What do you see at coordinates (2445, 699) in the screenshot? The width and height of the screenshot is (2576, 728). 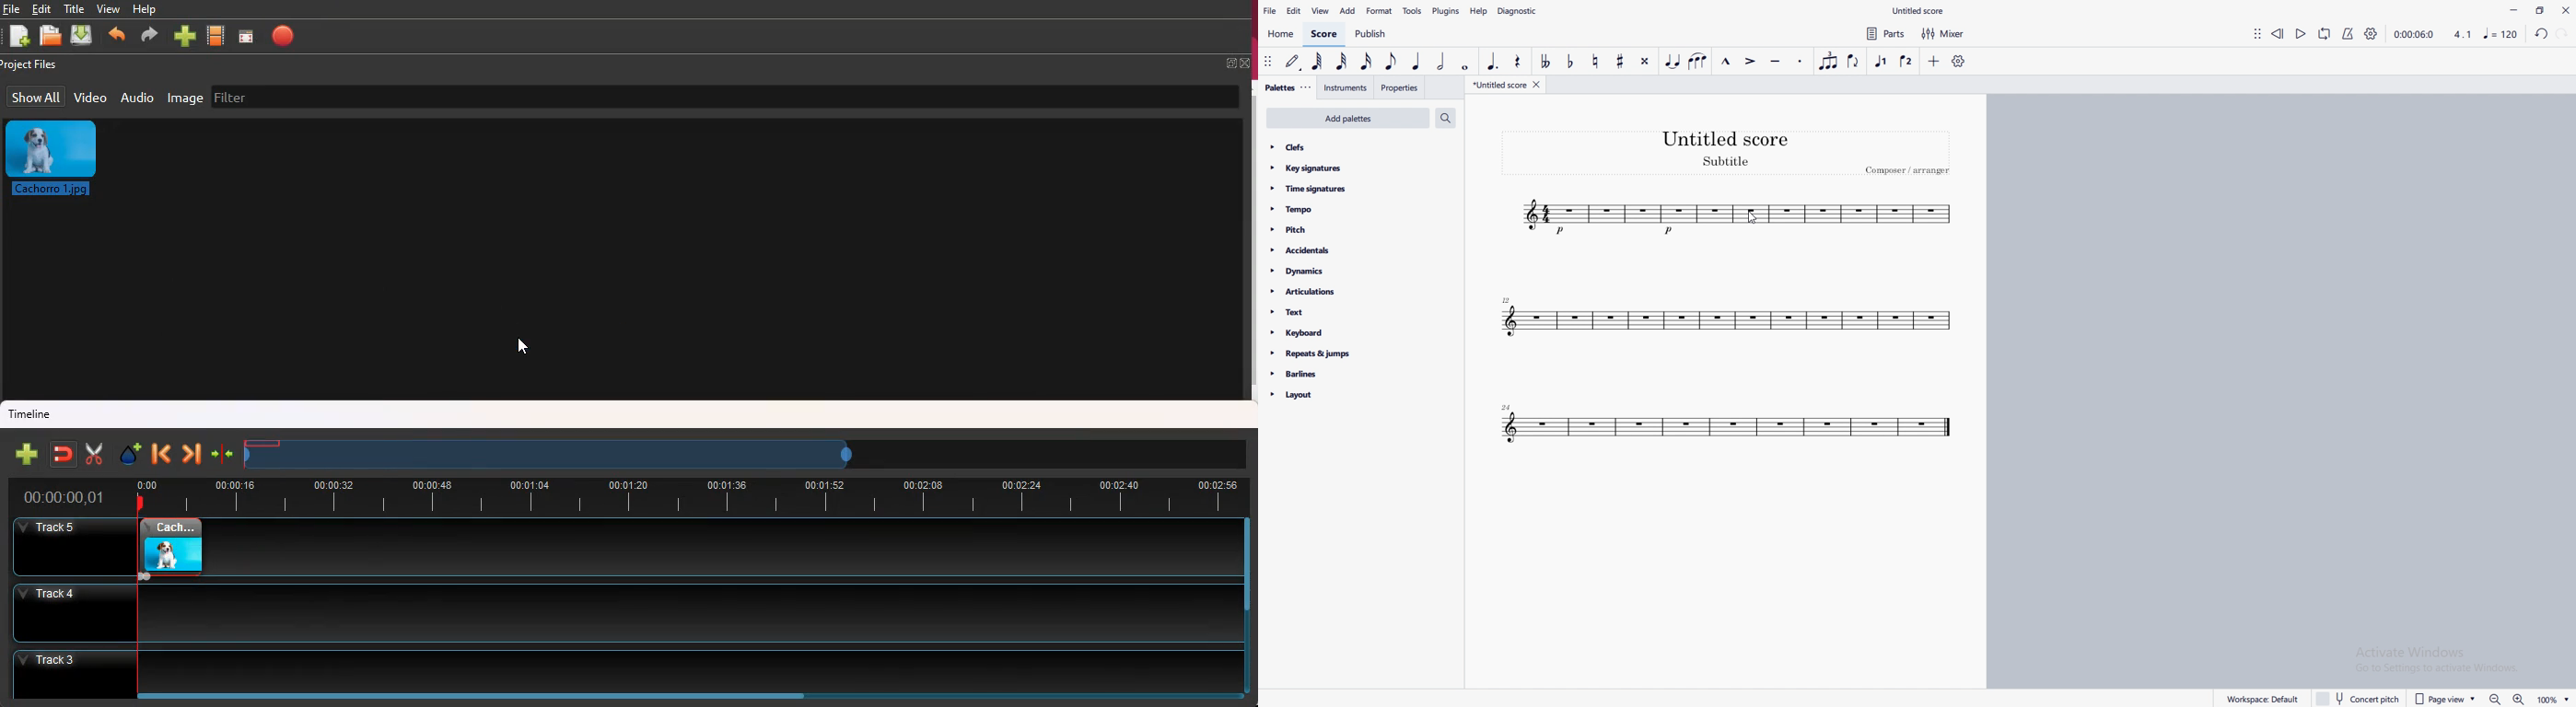 I see `page view` at bounding box center [2445, 699].